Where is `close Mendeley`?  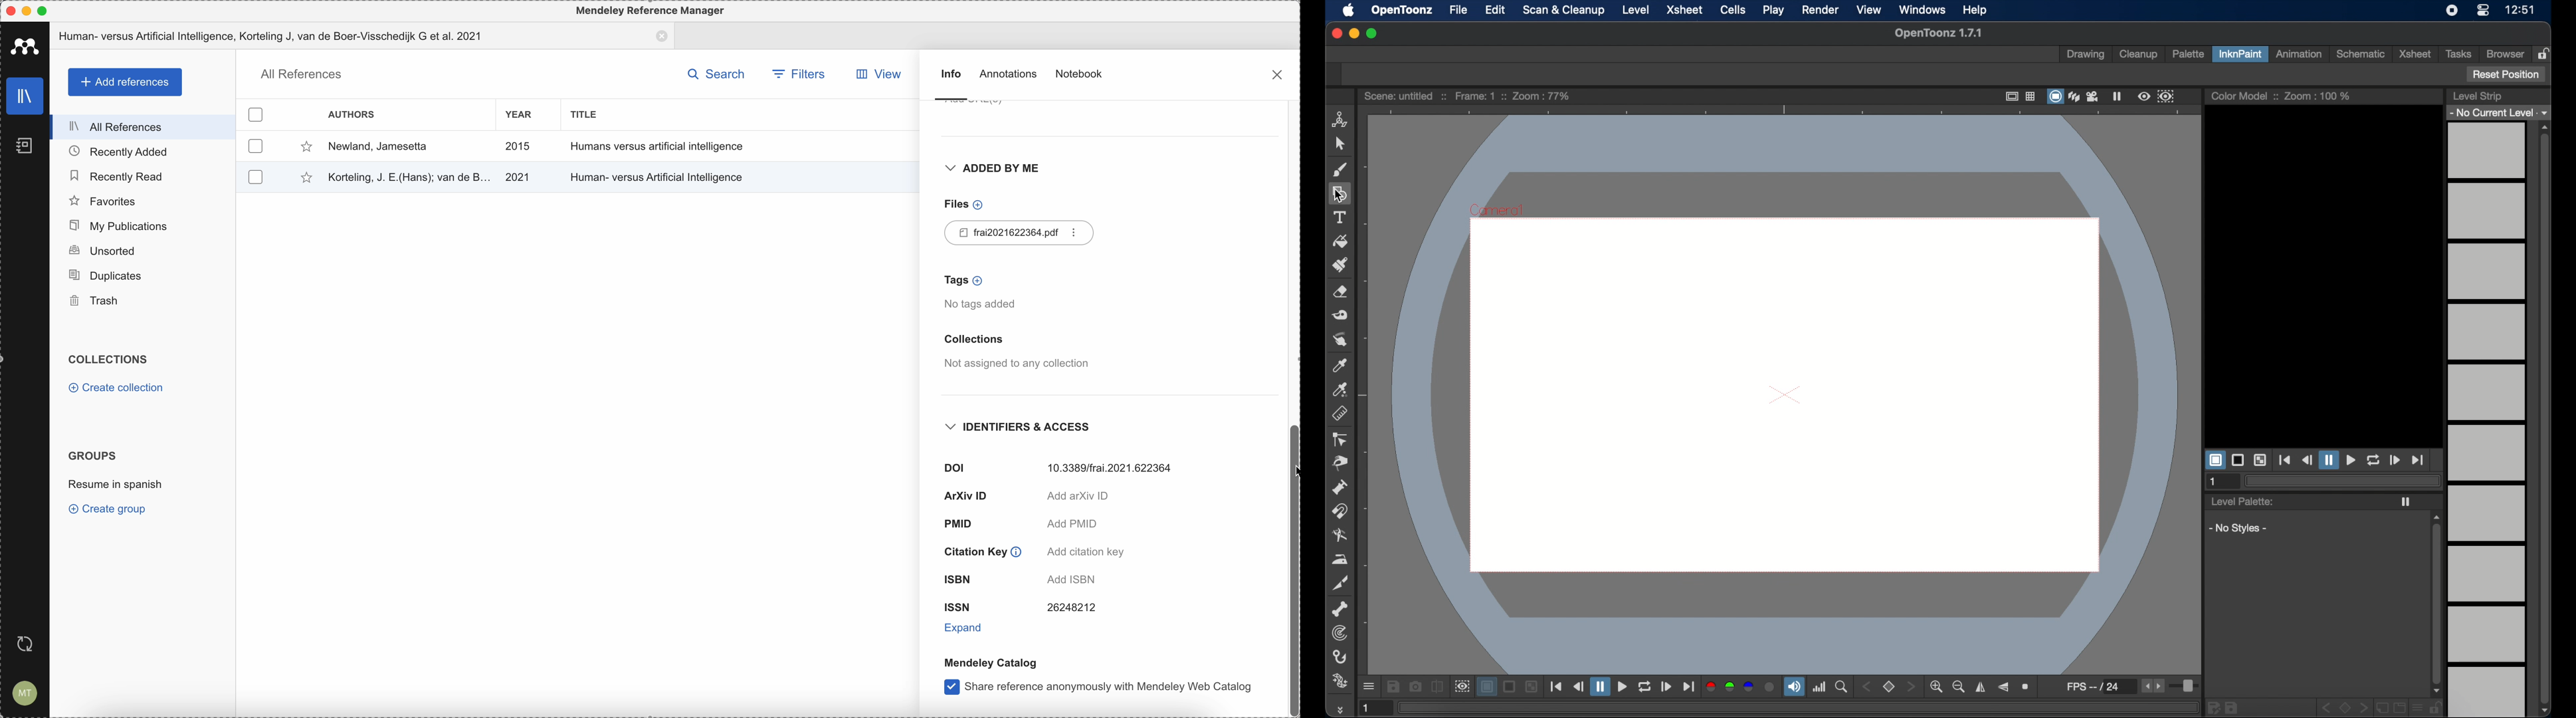
close Mendeley is located at coordinates (10, 10).